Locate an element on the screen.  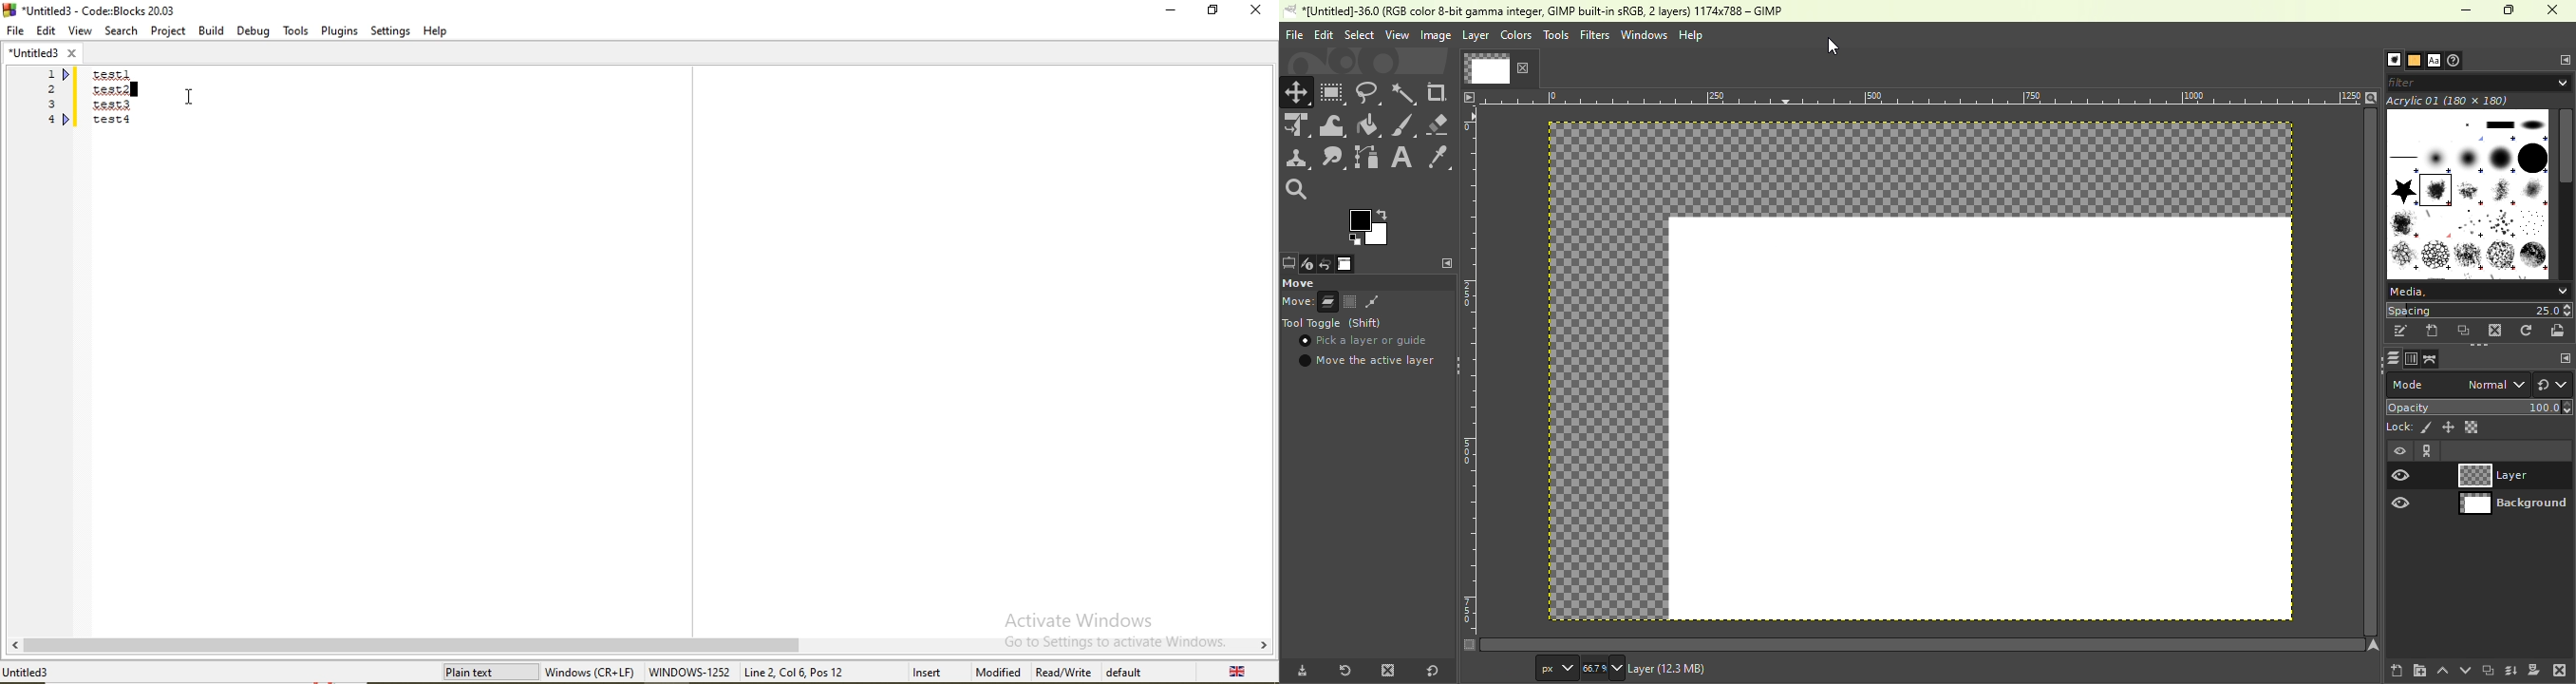
modified is located at coordinates (997, 673).